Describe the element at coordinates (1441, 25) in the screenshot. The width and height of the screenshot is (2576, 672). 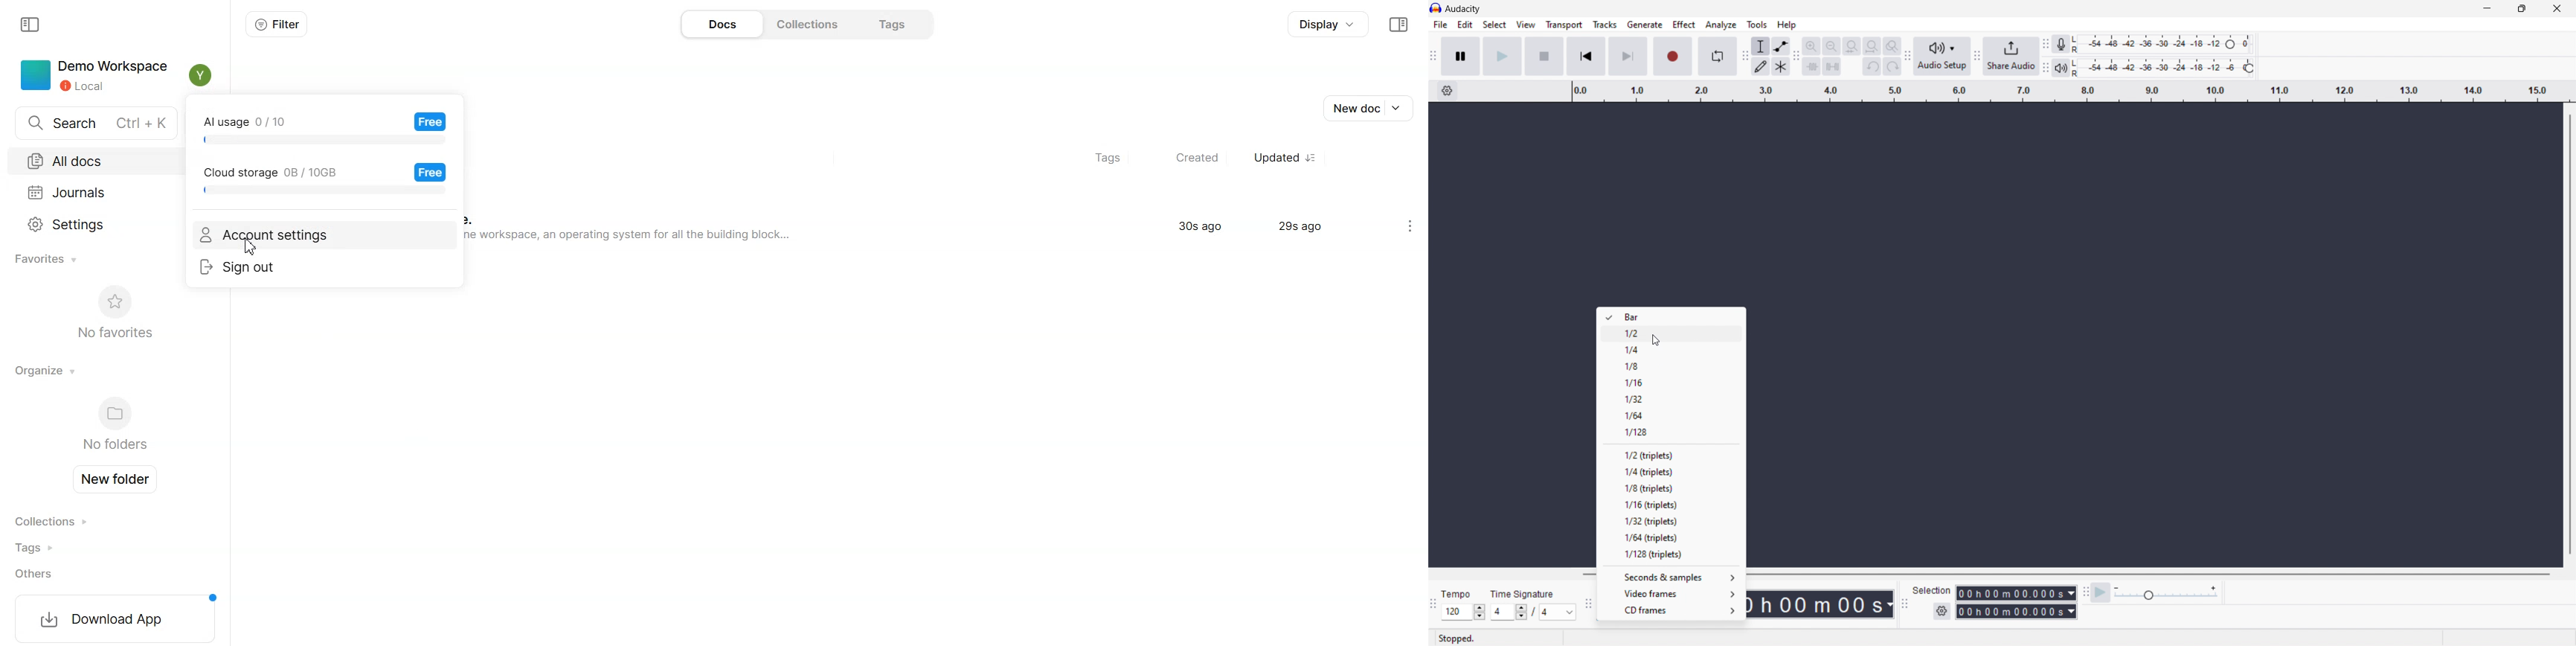
I see `file` at that location.